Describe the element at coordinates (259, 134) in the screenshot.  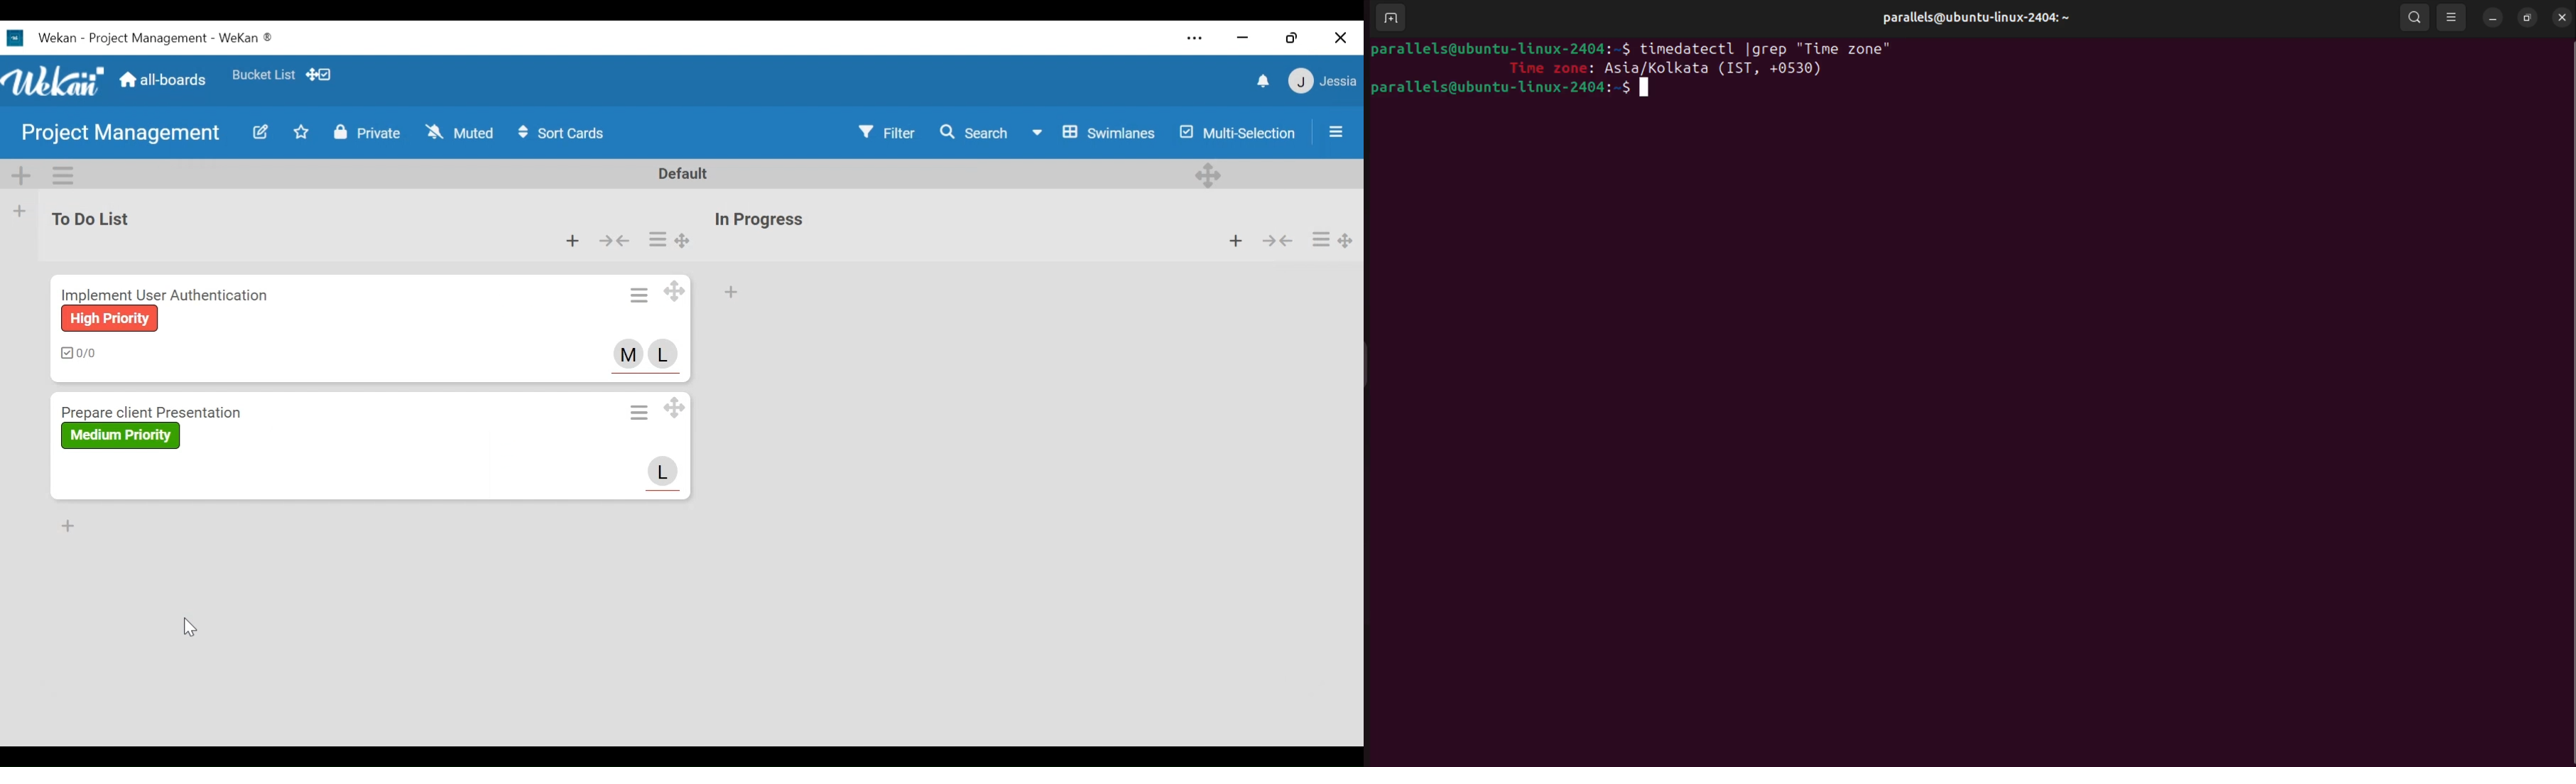
I see `Edit` at that location.